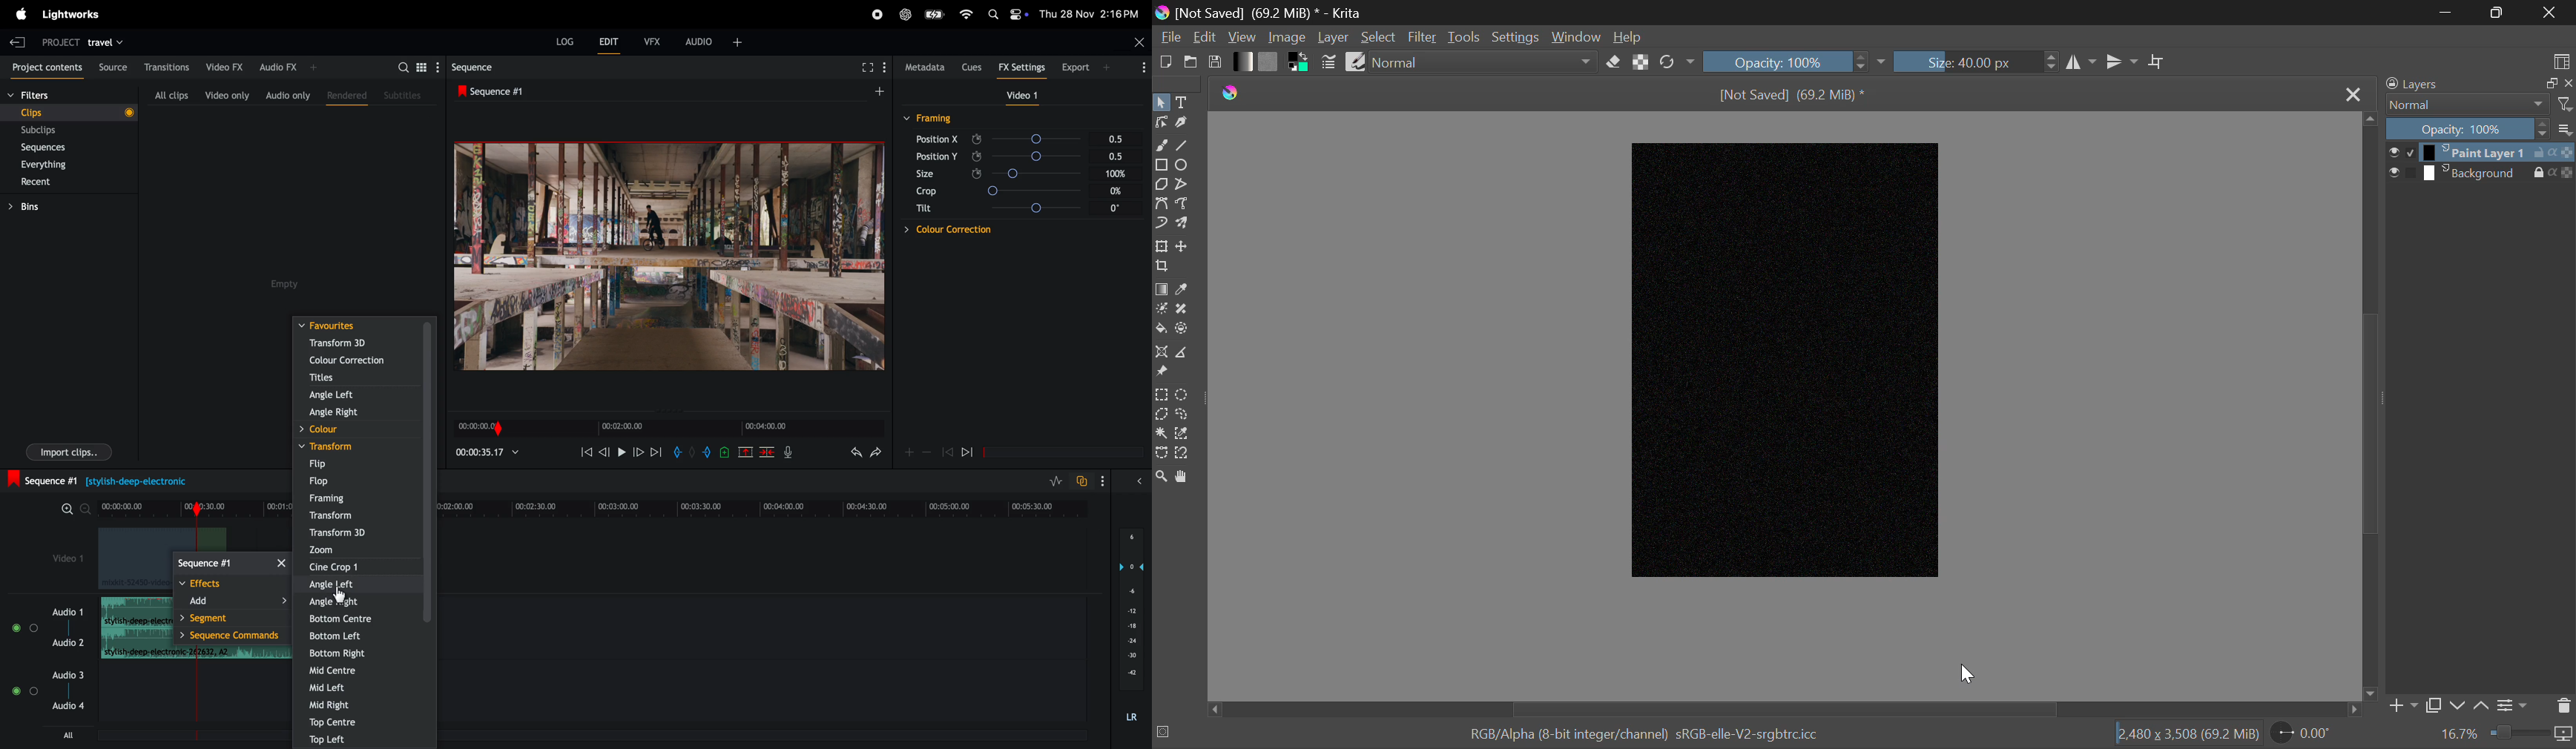  Describe the element at coordinates (1355, 61) in the screenshot. I see `Brush Presets` at that location.